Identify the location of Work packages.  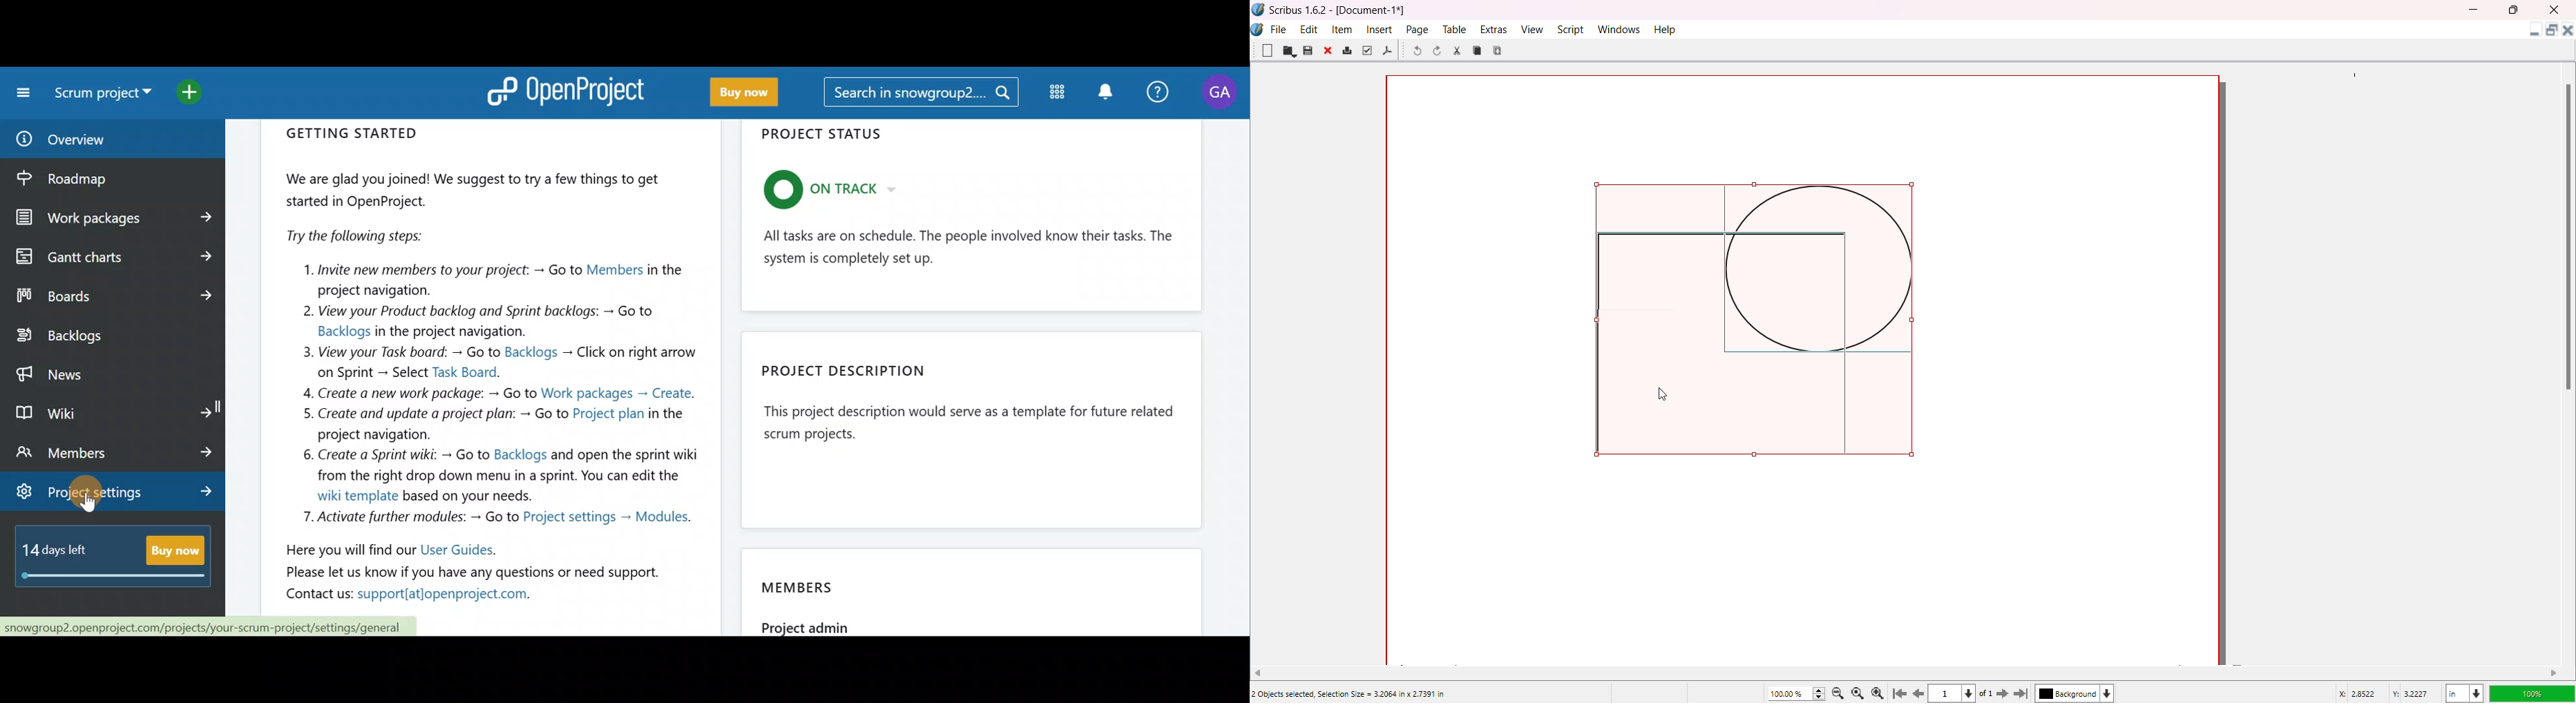
(115, 218).